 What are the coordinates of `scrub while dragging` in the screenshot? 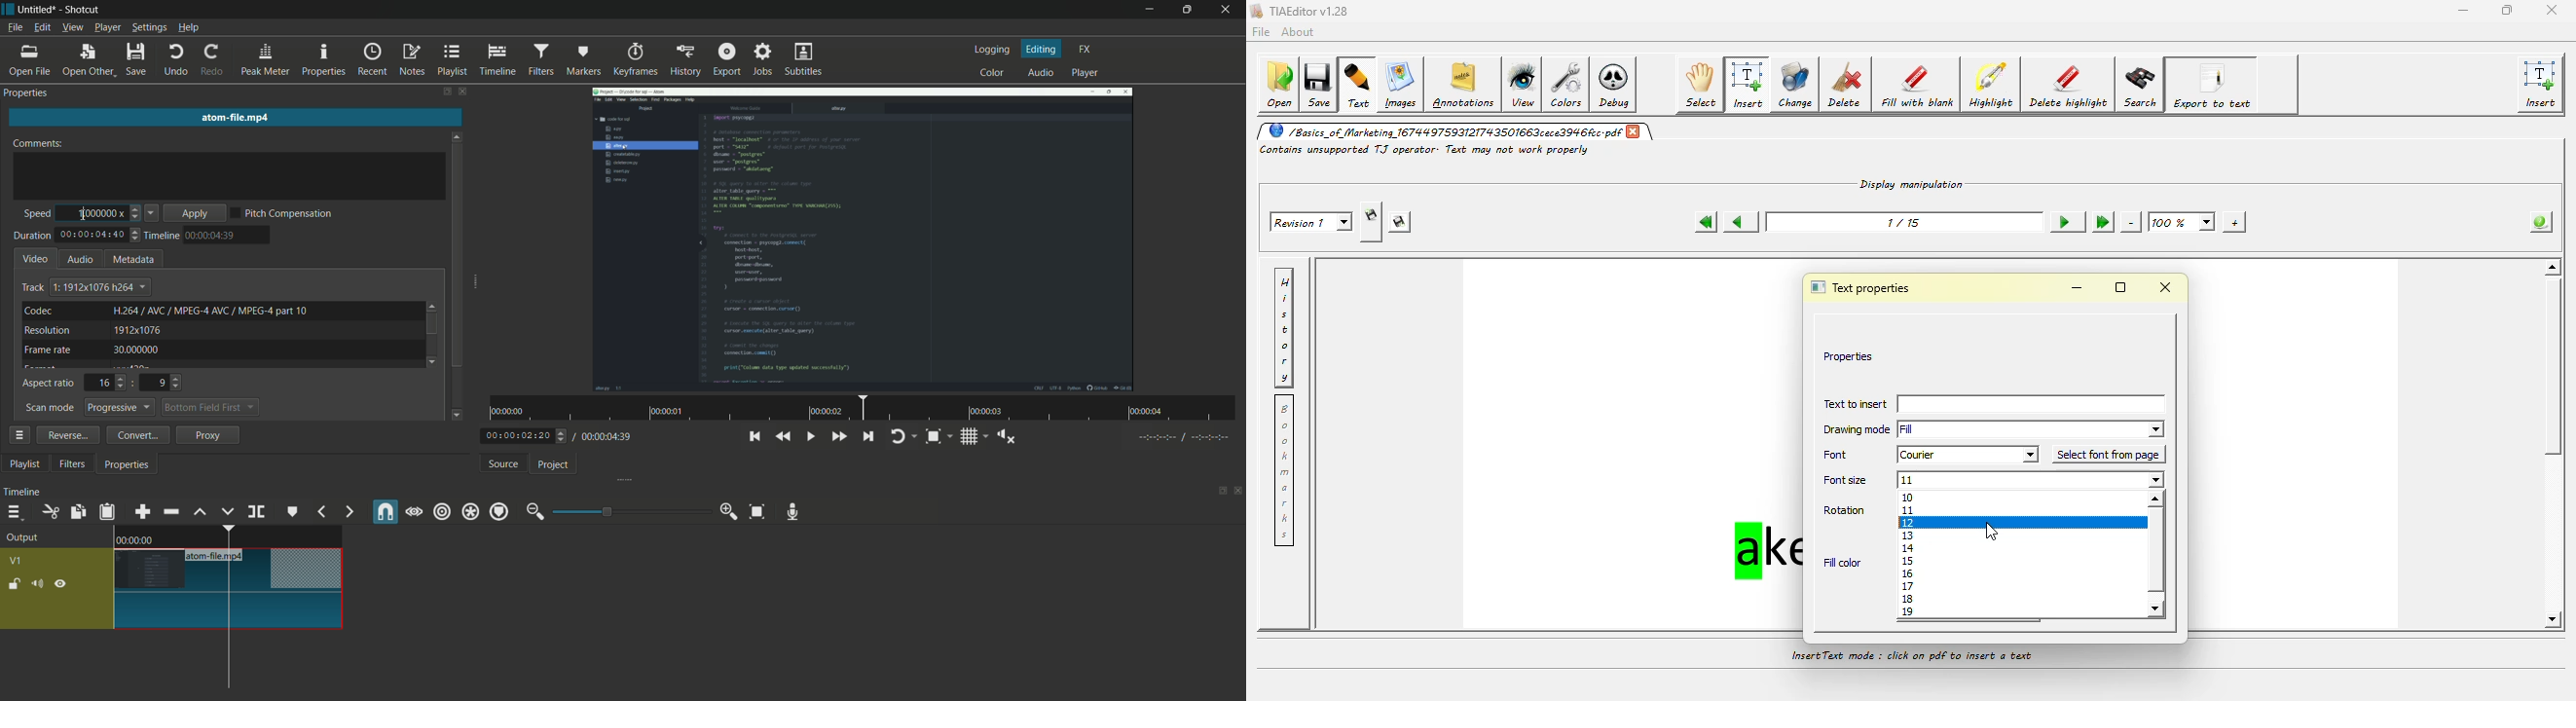 It's located at (413, 513).